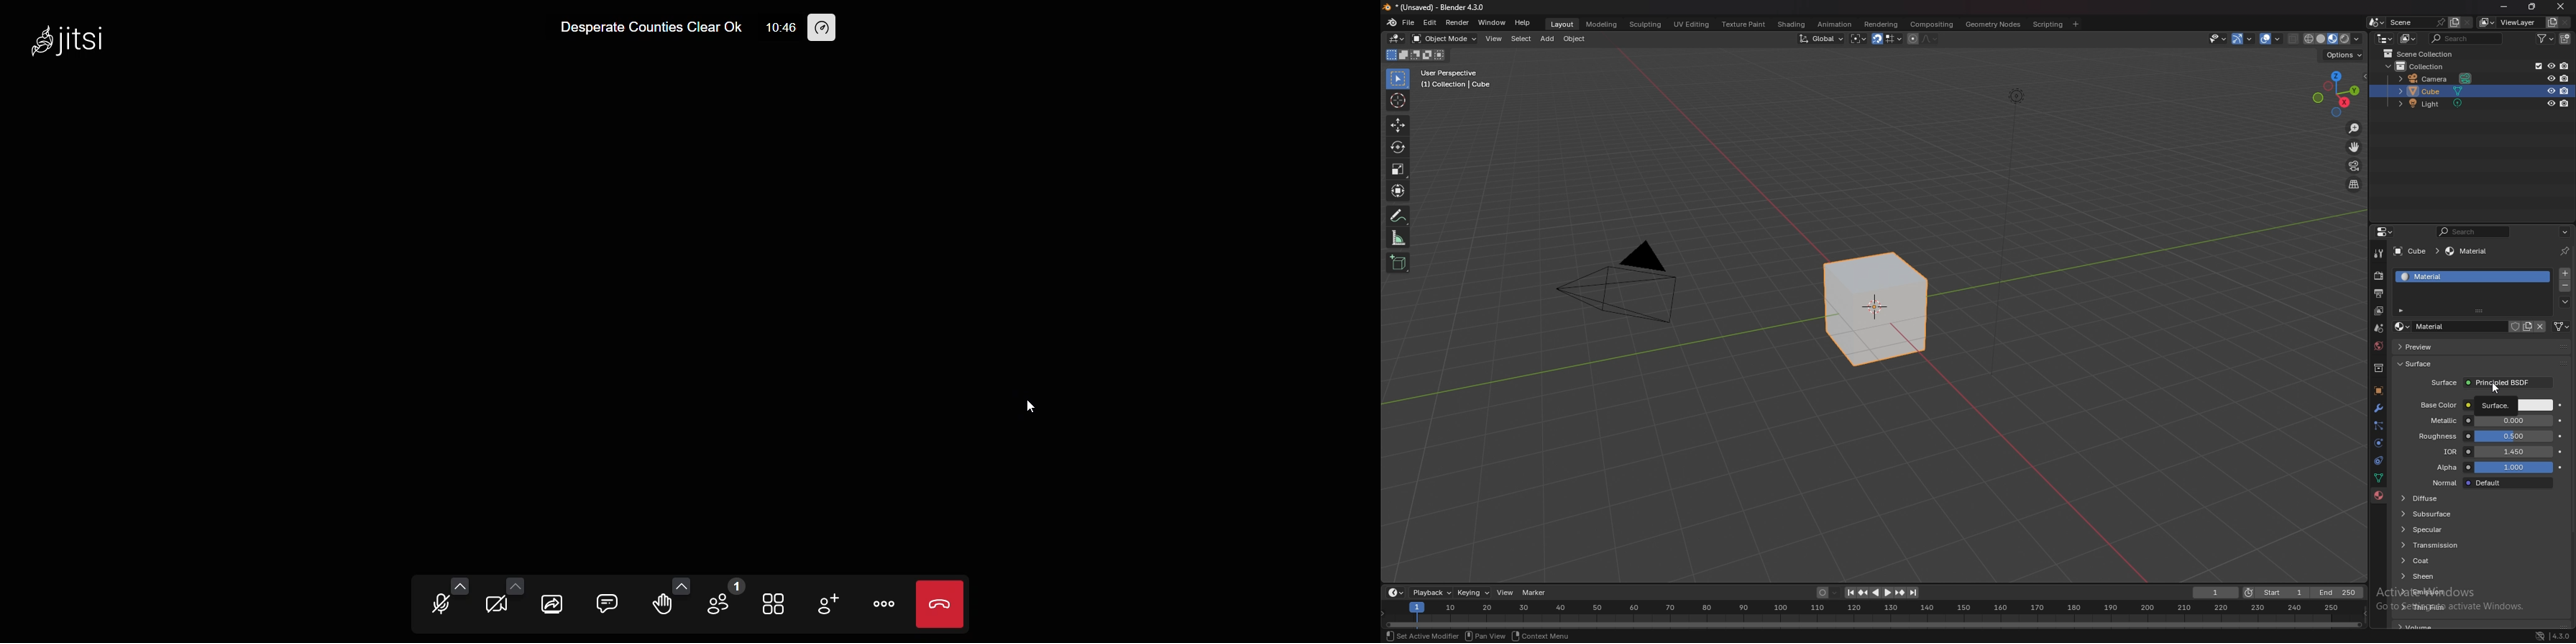  Describe the element at coordinates (1398, 237) in the screenshot. I see `measure` at that location.